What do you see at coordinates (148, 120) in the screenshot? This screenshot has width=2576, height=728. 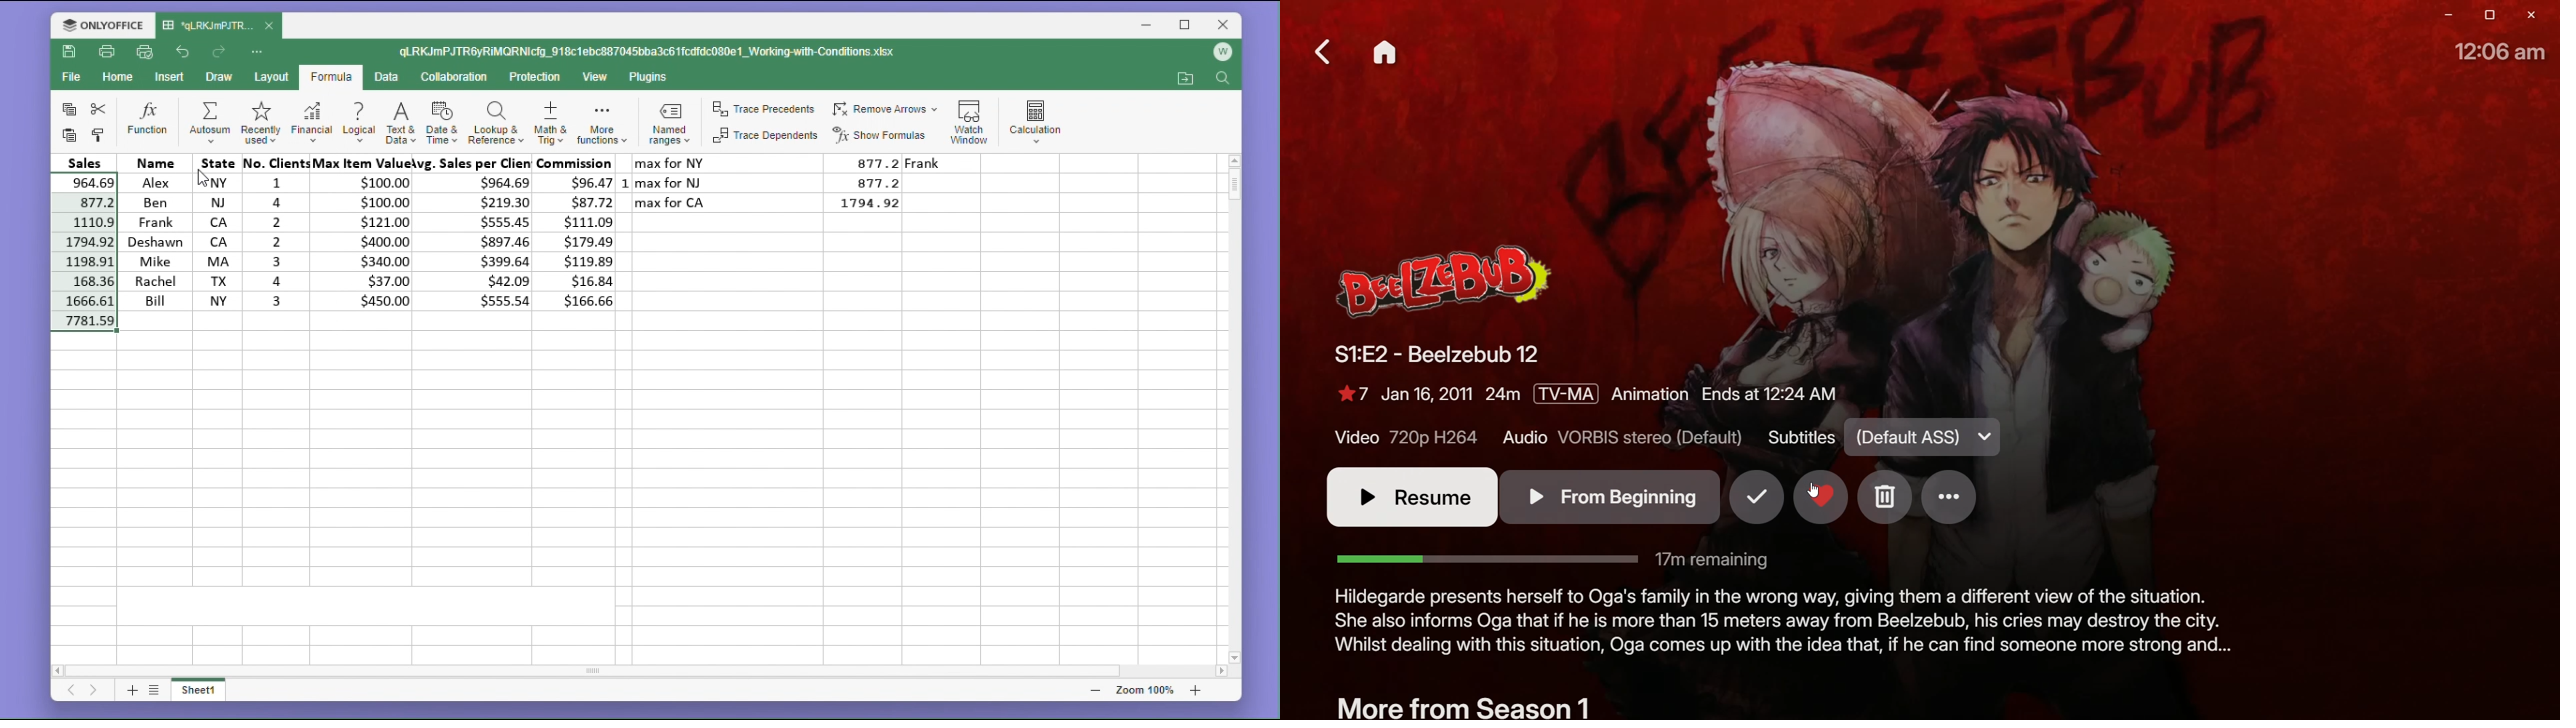 I see `function` at bounding box center [148, 120].